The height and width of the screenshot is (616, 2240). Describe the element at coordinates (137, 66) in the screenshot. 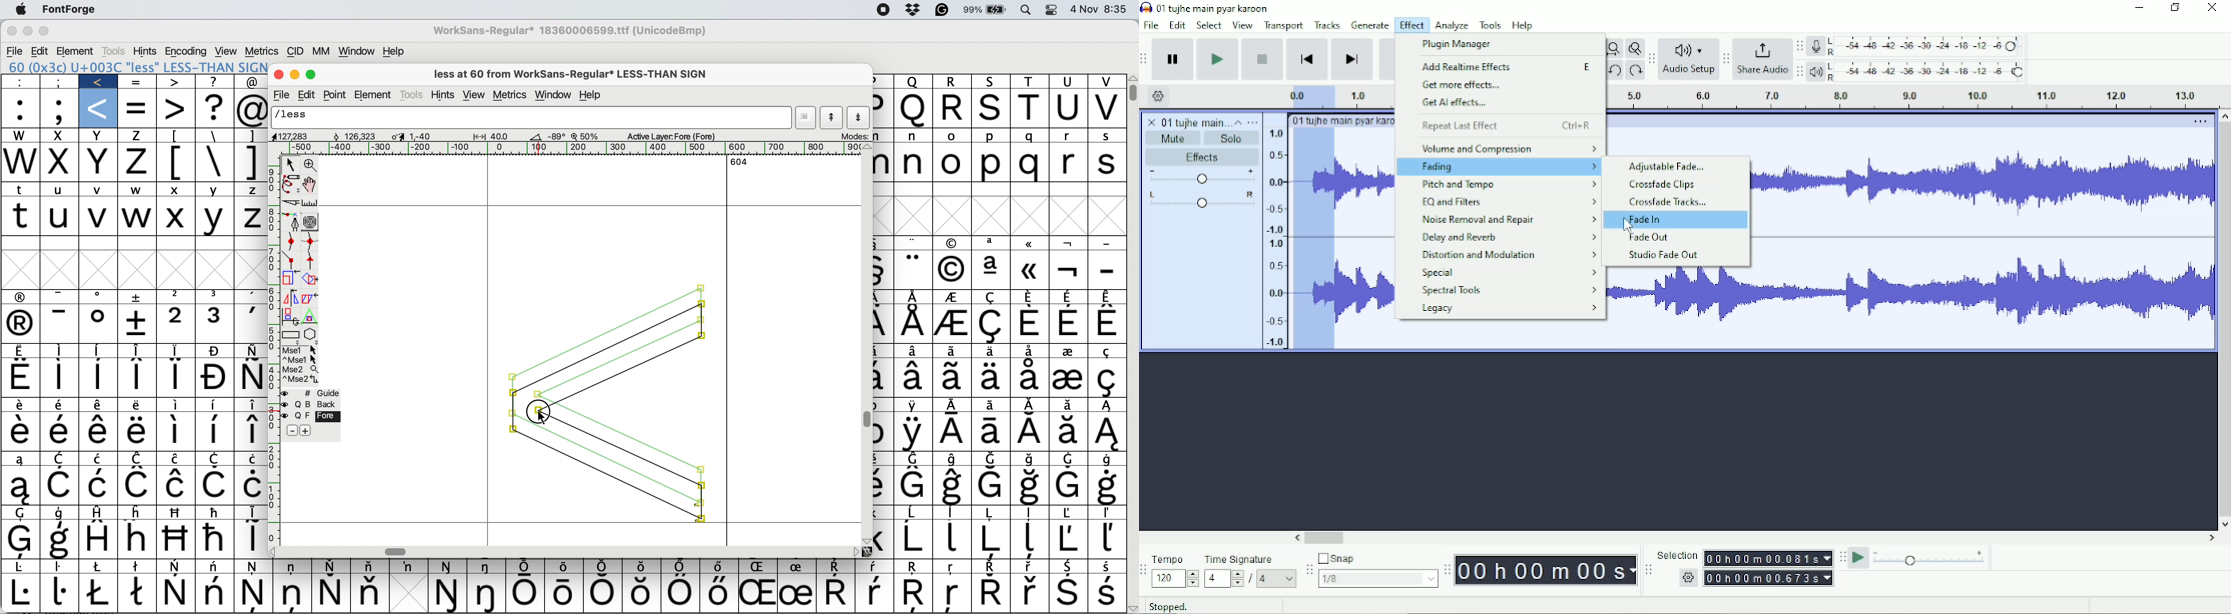

I see `60 (0x3c) U+003C "less" LESS-THAN SIGN` at that location.